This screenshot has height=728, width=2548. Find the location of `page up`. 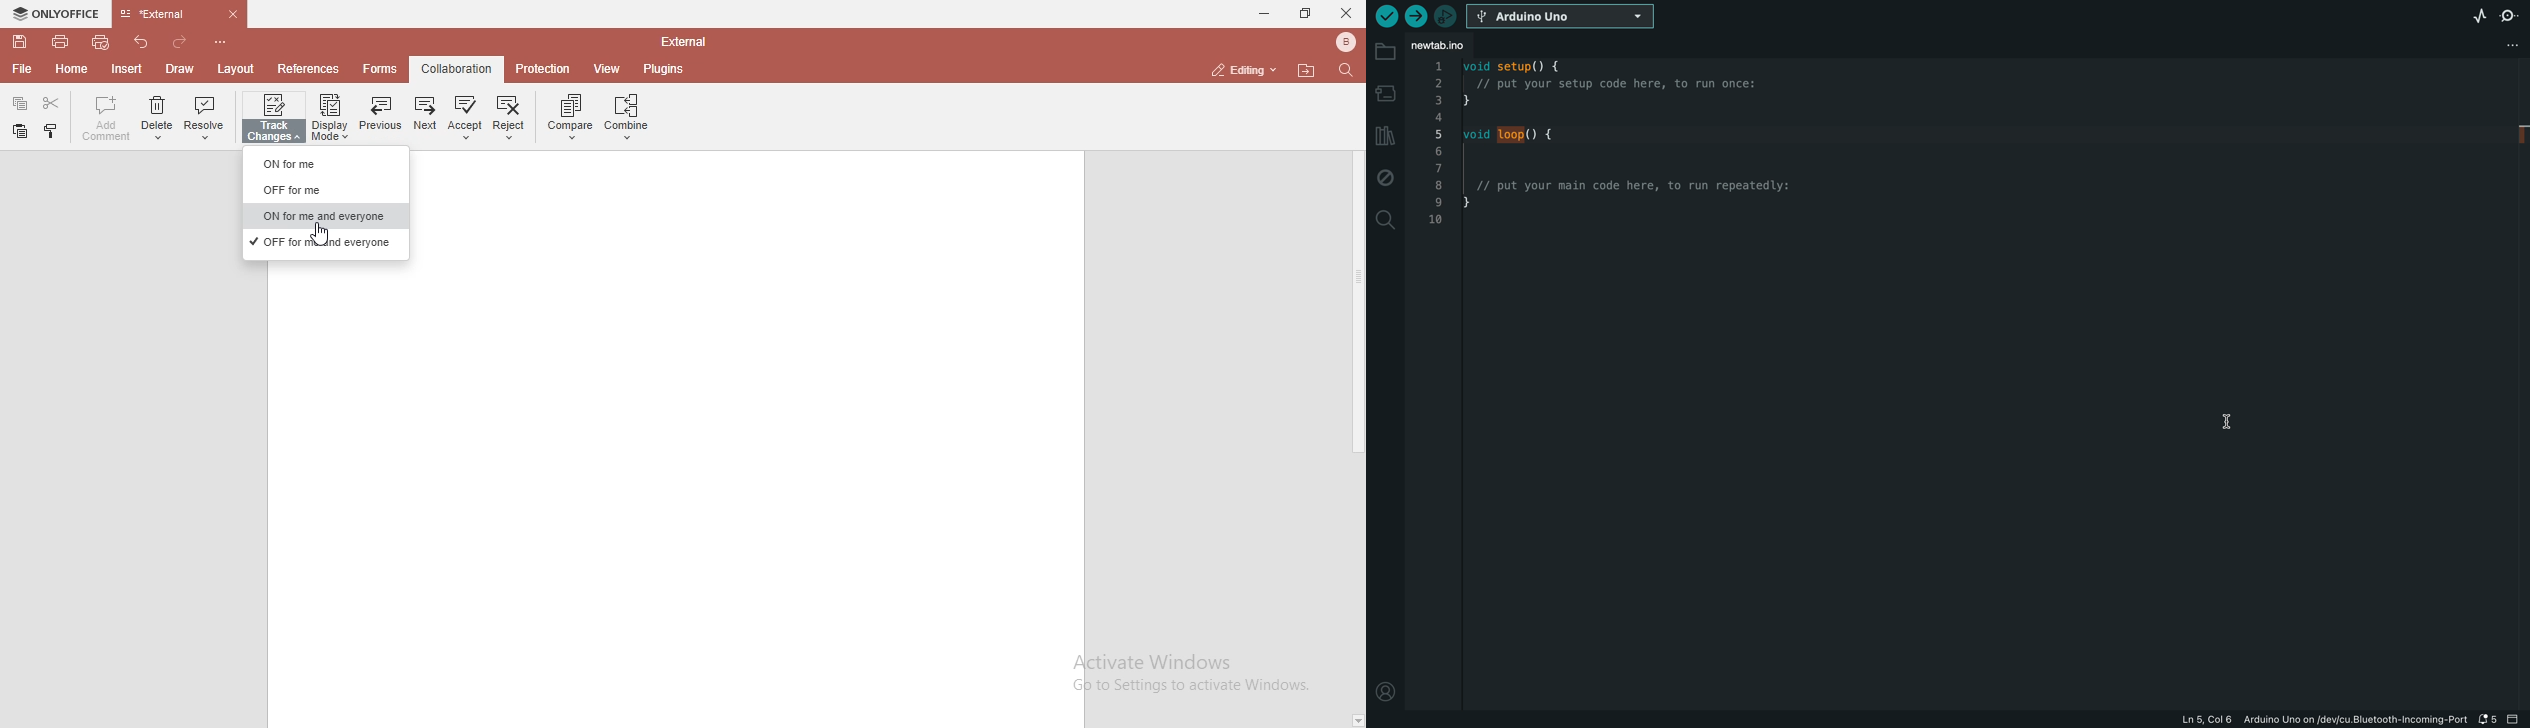

page up is located at coordinates (1357, 92).